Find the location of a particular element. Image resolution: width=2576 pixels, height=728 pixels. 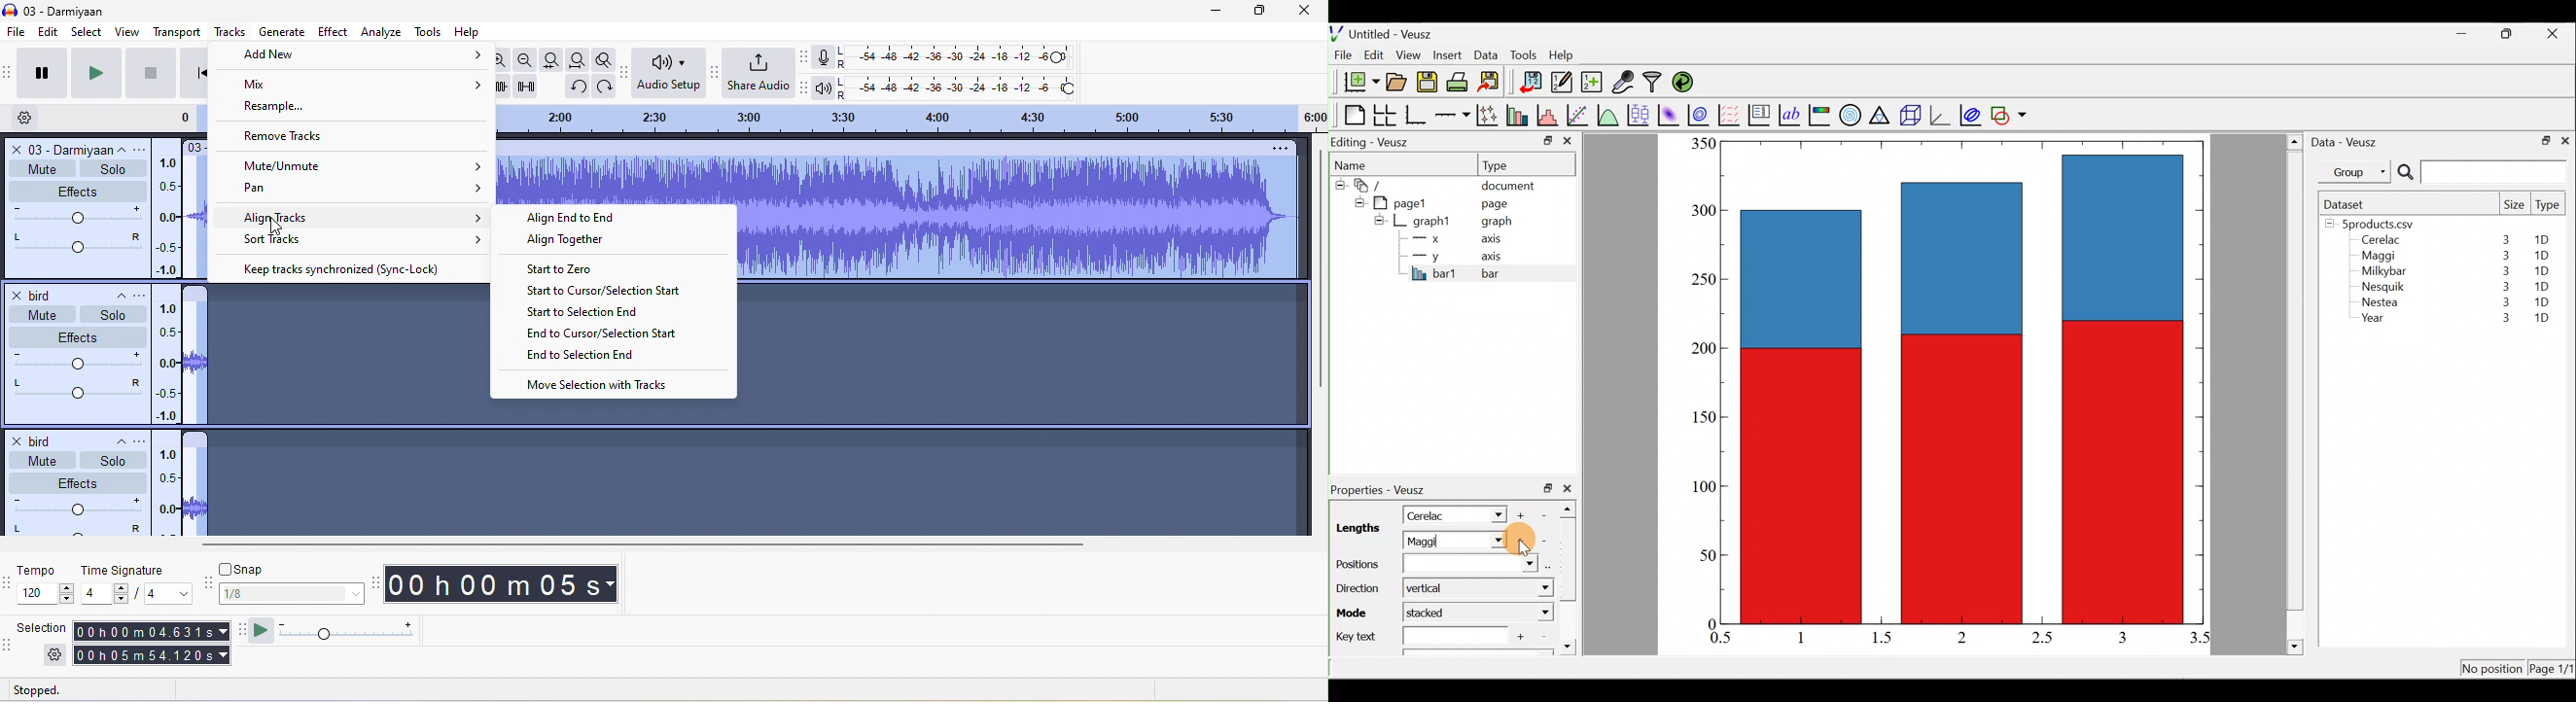

Add another item is located at coordinates (1523, 514).